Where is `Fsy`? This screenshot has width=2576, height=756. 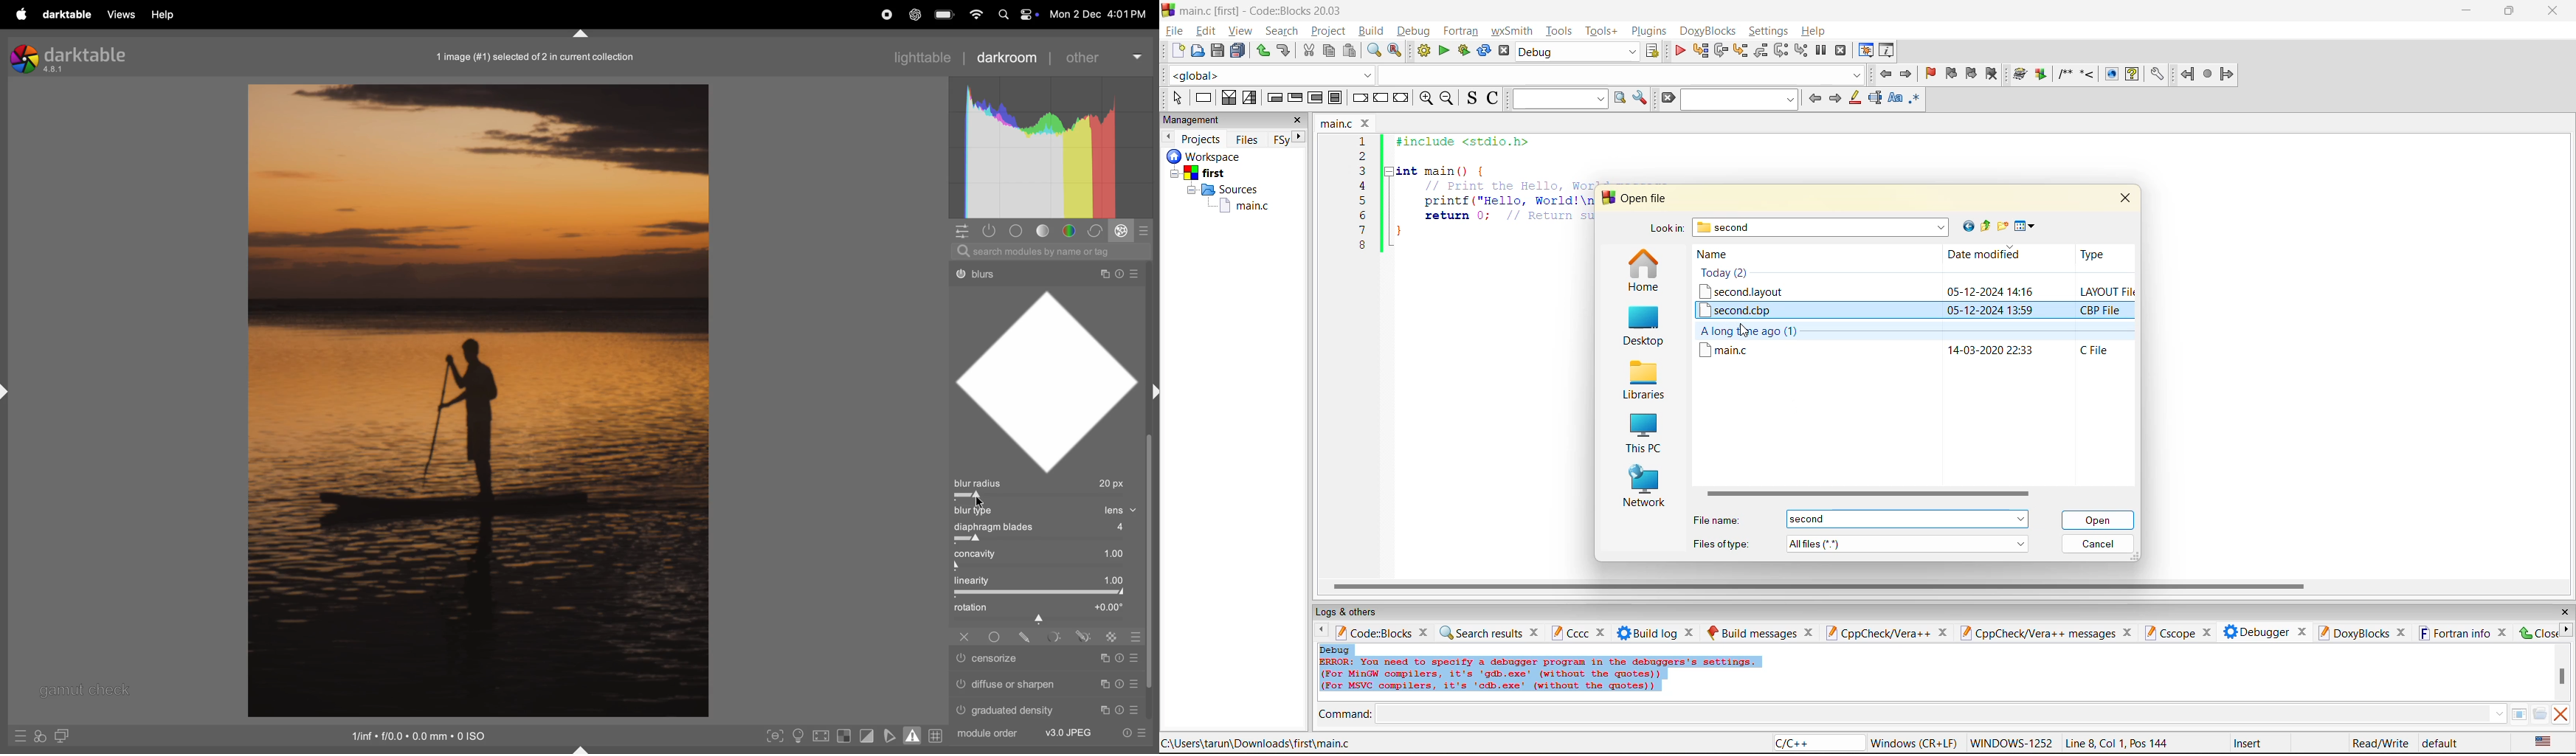
Fsy is located at coordinates (1280, 140).